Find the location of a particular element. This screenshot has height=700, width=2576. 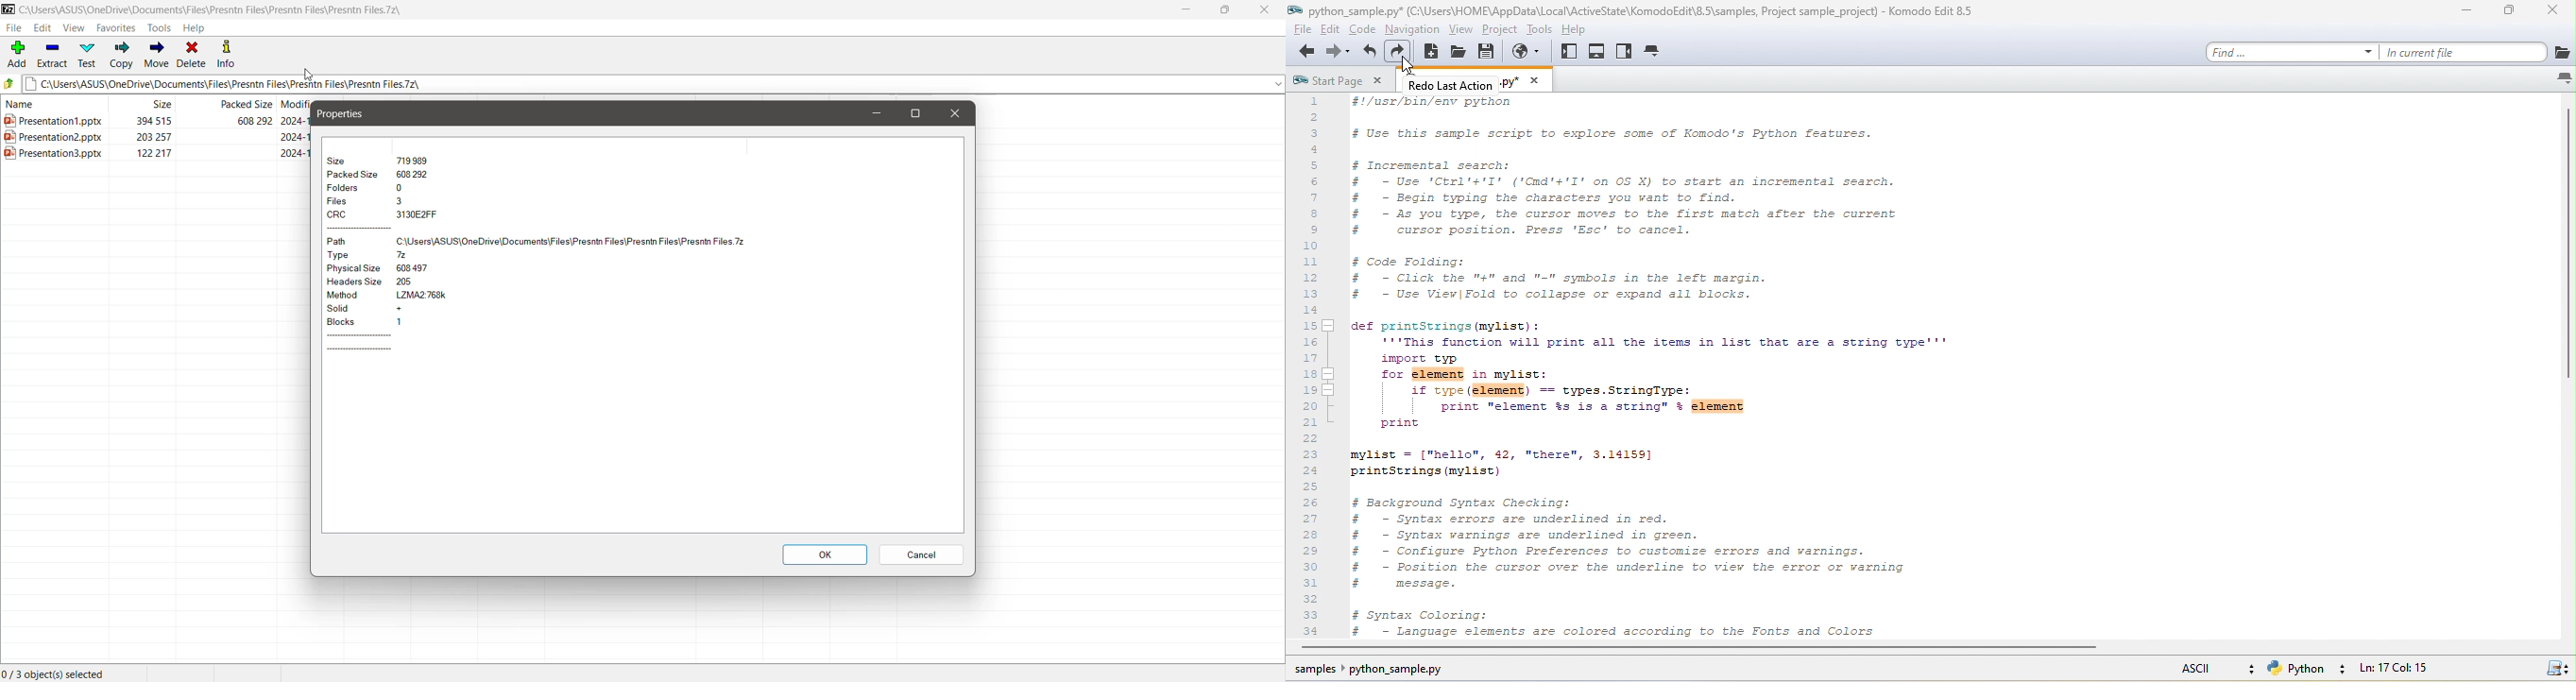

0/ 3 object(s) selected is located at coordinates (57, 671).